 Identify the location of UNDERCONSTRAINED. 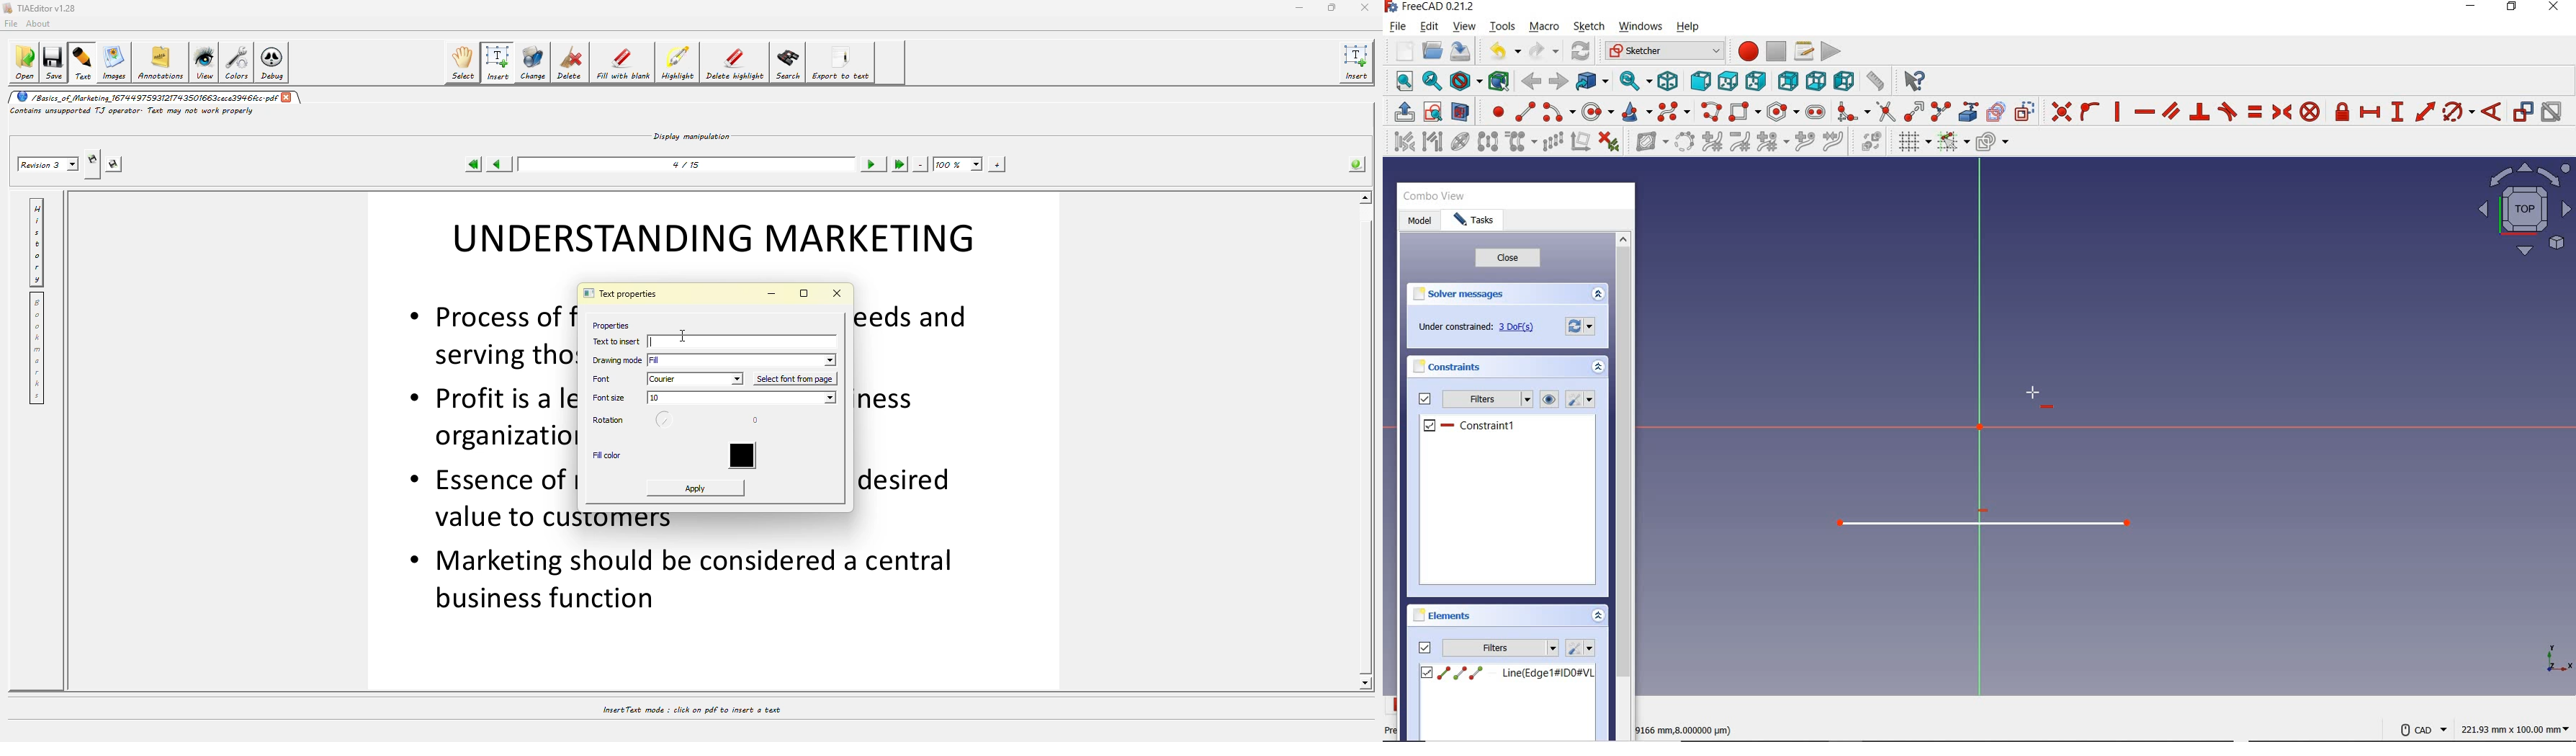
(1474, 328).